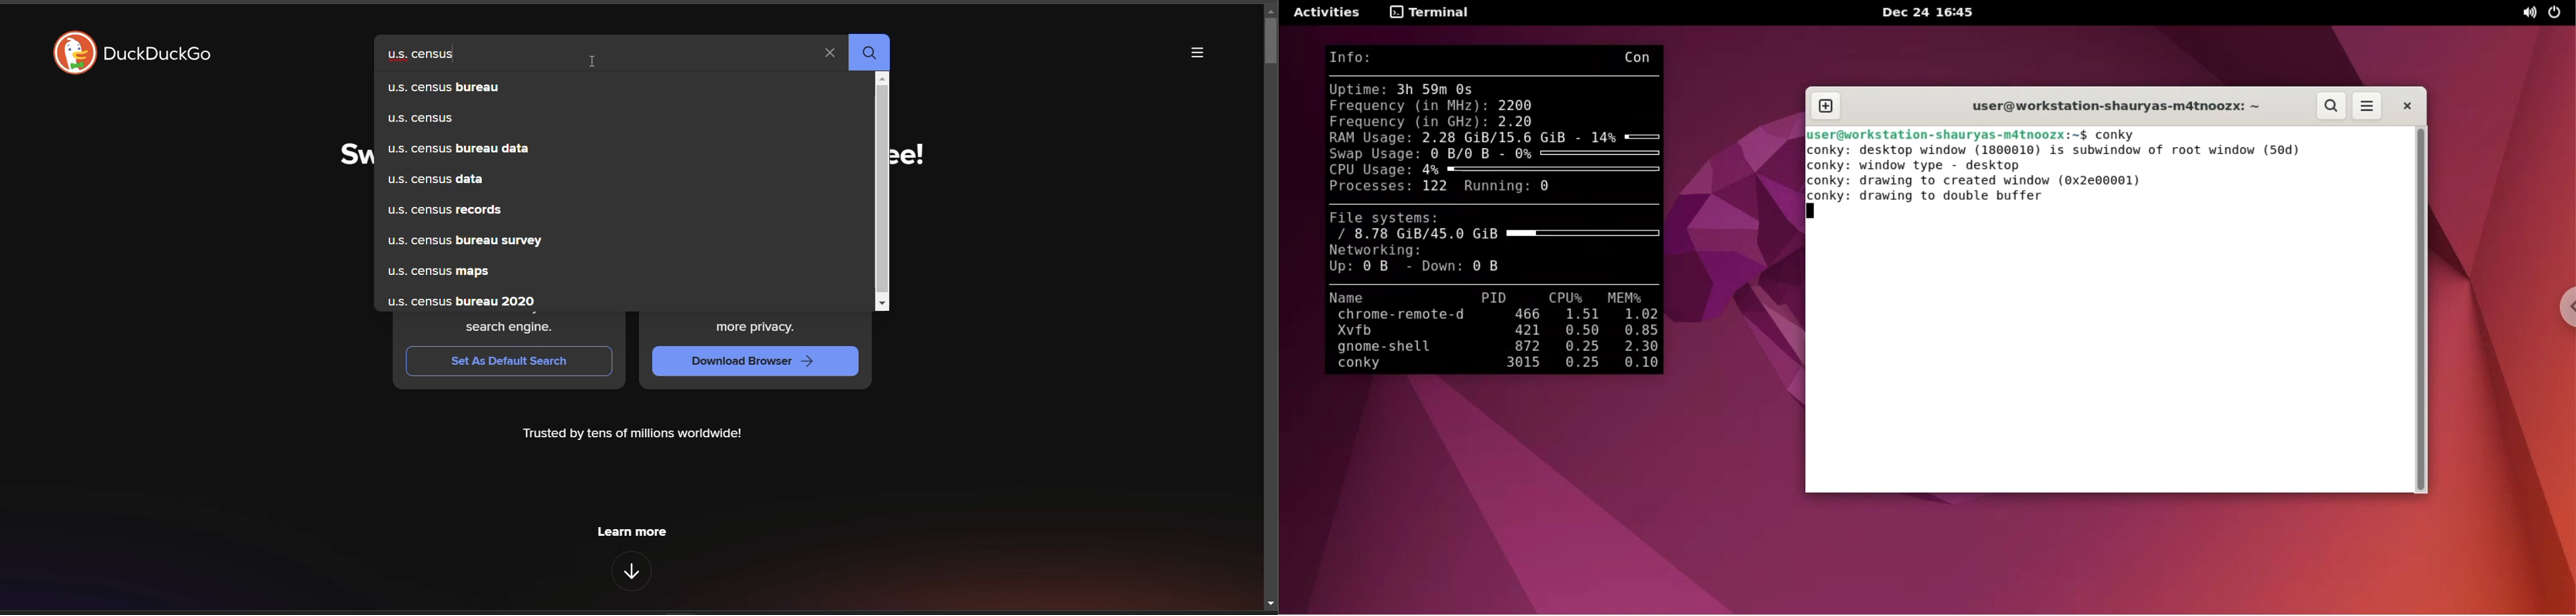  I want to click on Make DuckDuckGo your default search engine., so click(510, 324).